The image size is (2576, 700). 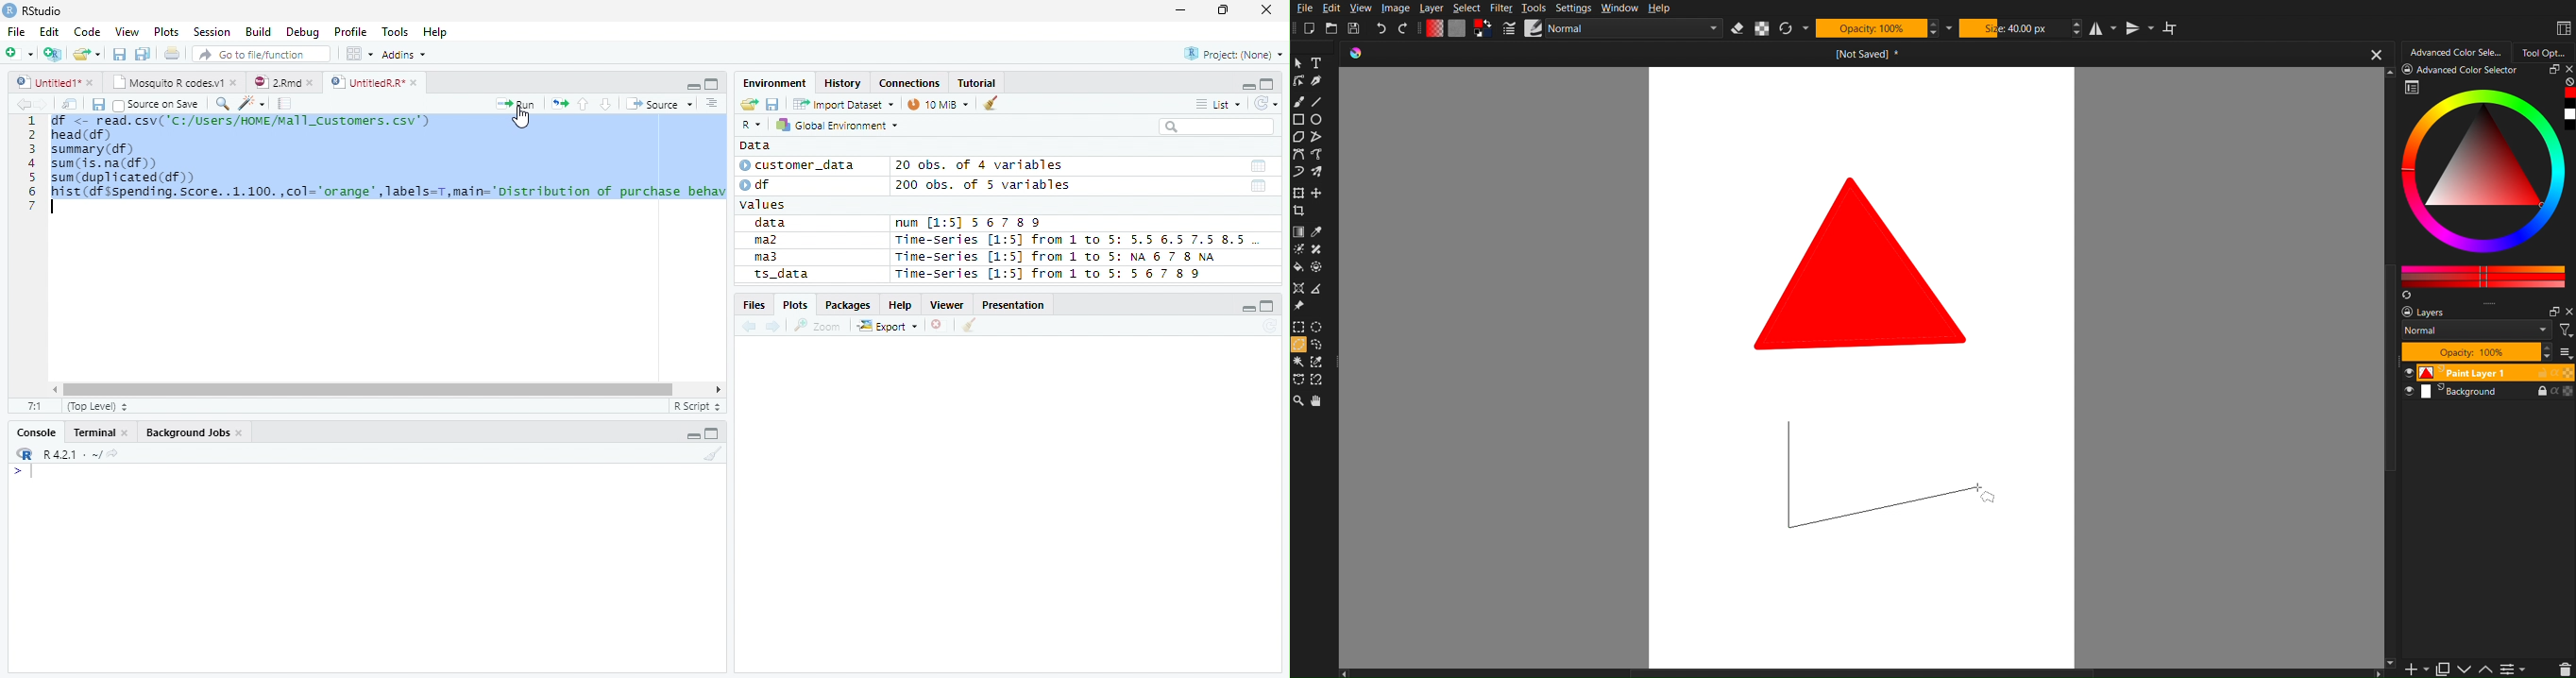 What do you see at coordinates (754, 145) in the screenshot?
I see `Data` at bounding box center [754, 145].